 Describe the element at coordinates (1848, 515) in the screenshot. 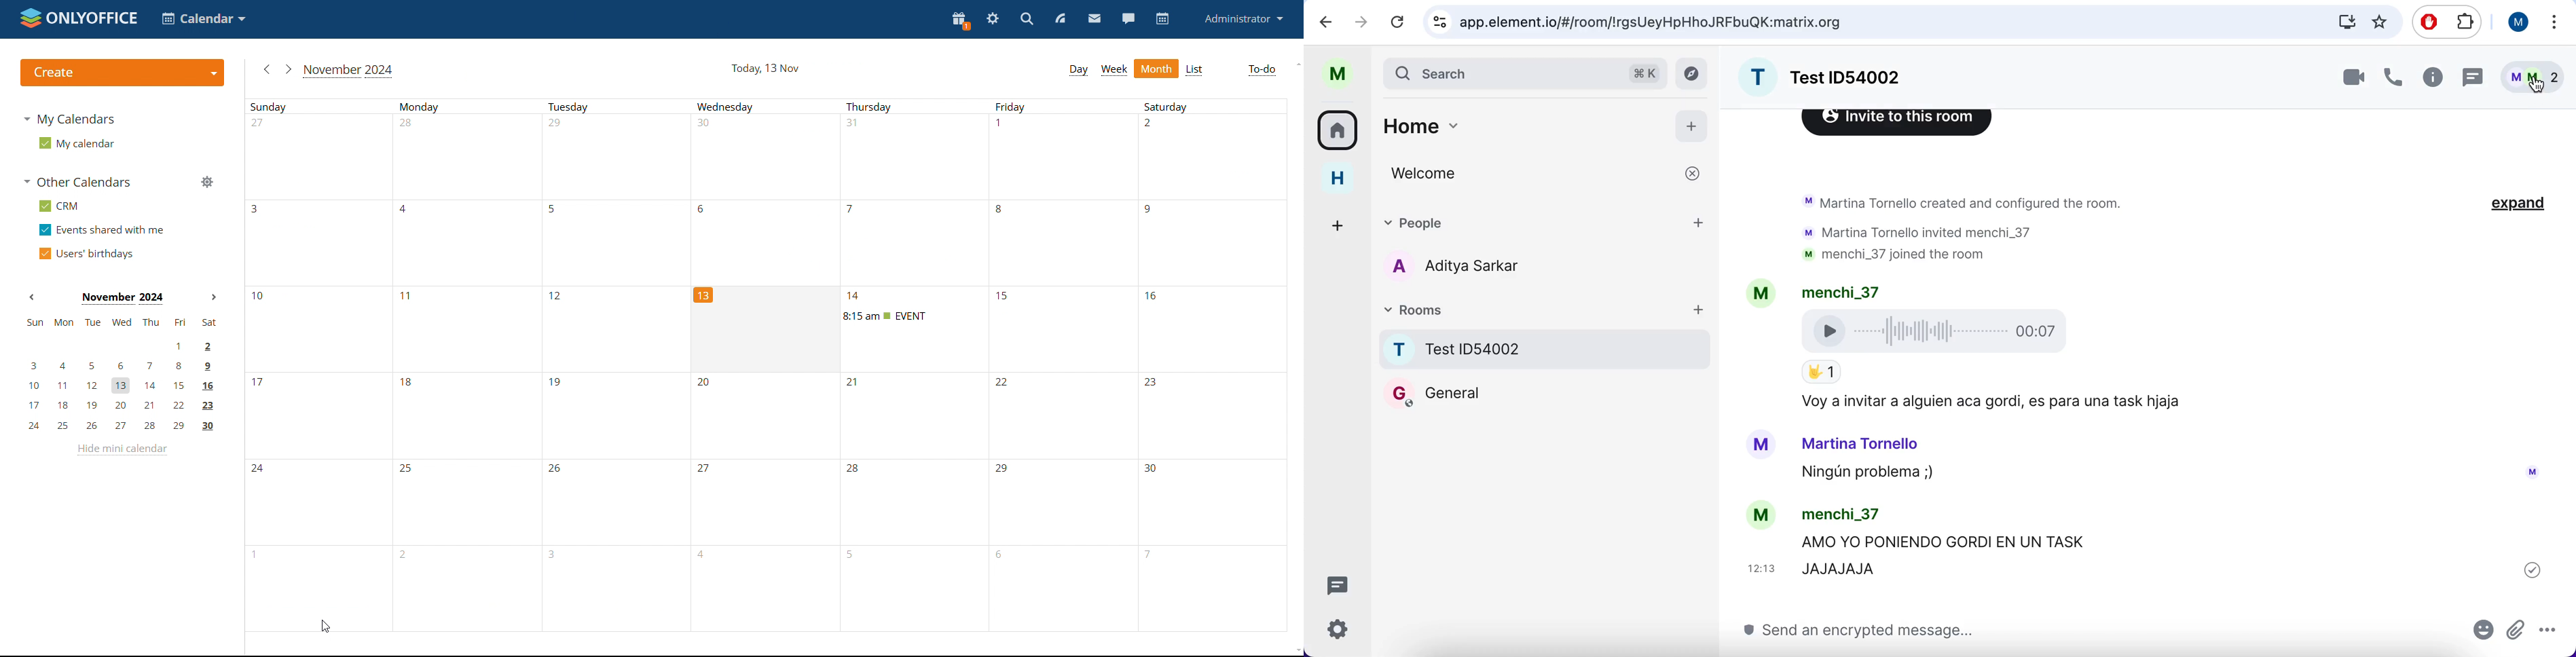

I see `menchi_37` at that location.